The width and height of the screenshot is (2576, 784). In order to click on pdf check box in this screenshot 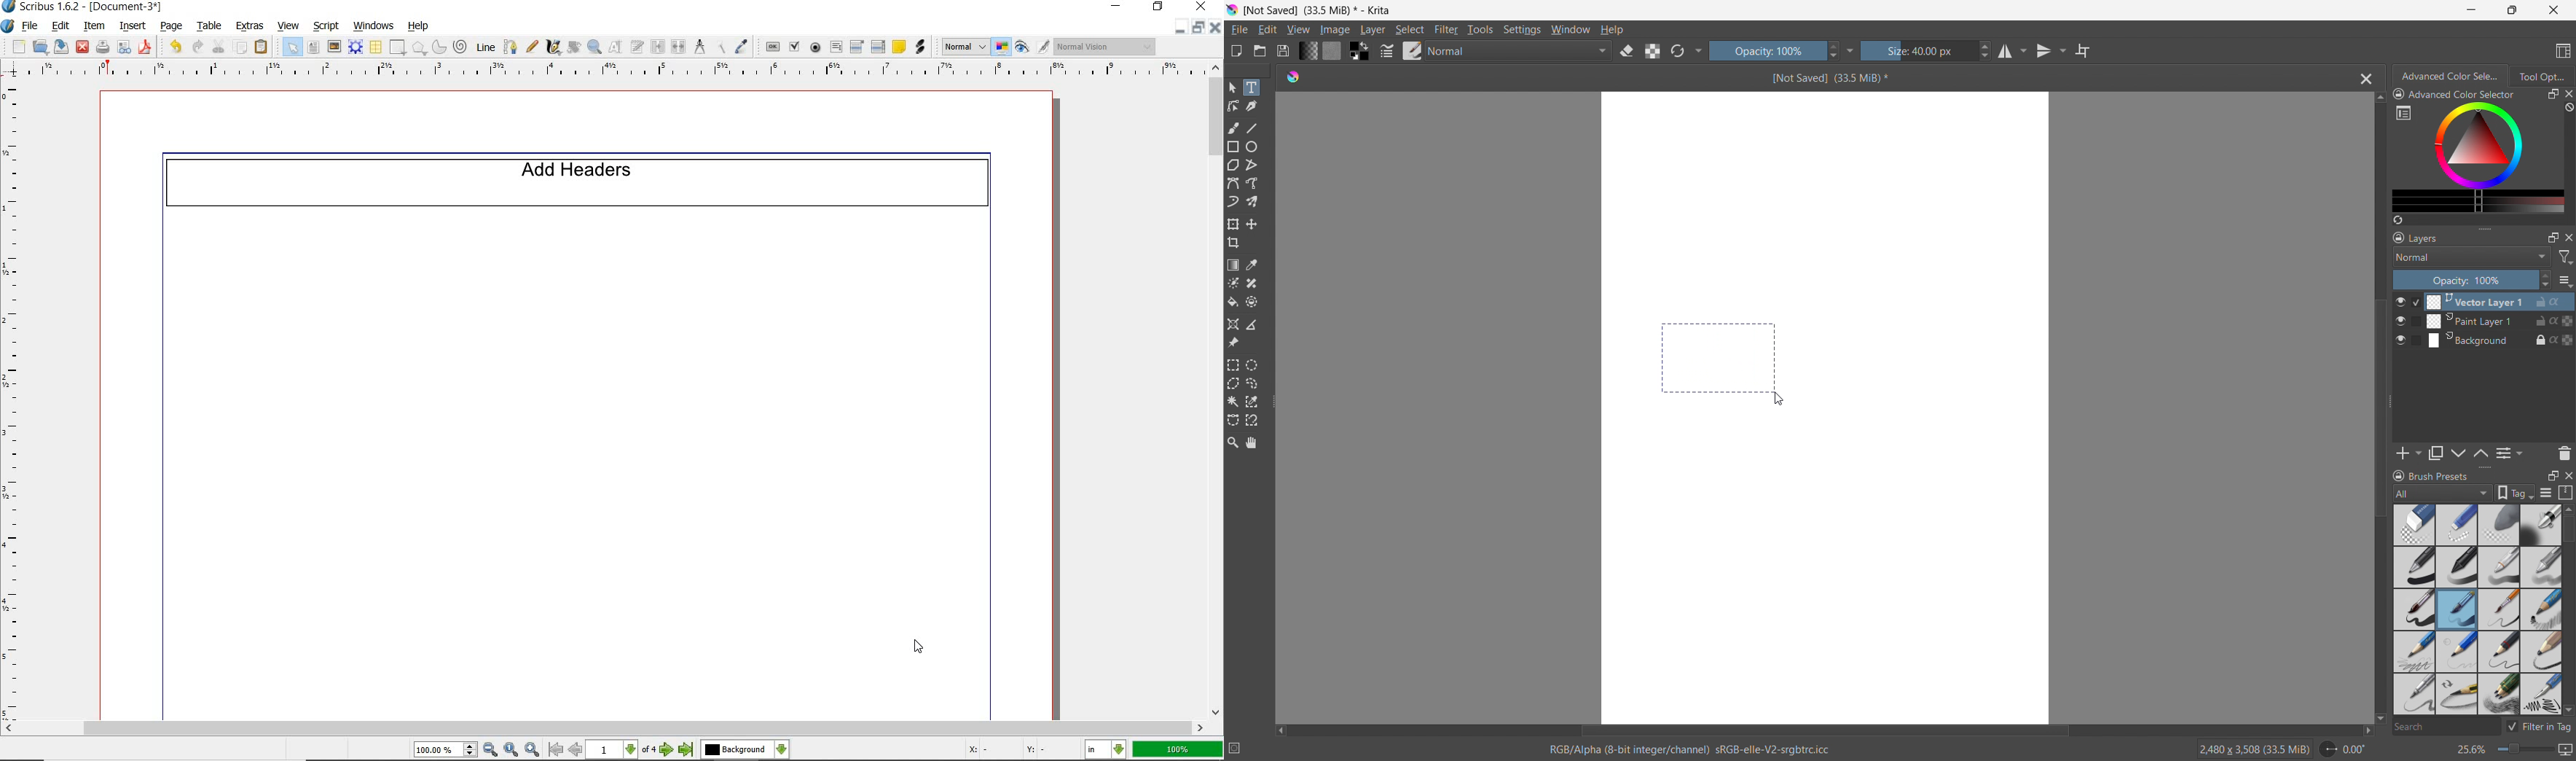, I will do `click(793, 45)`.